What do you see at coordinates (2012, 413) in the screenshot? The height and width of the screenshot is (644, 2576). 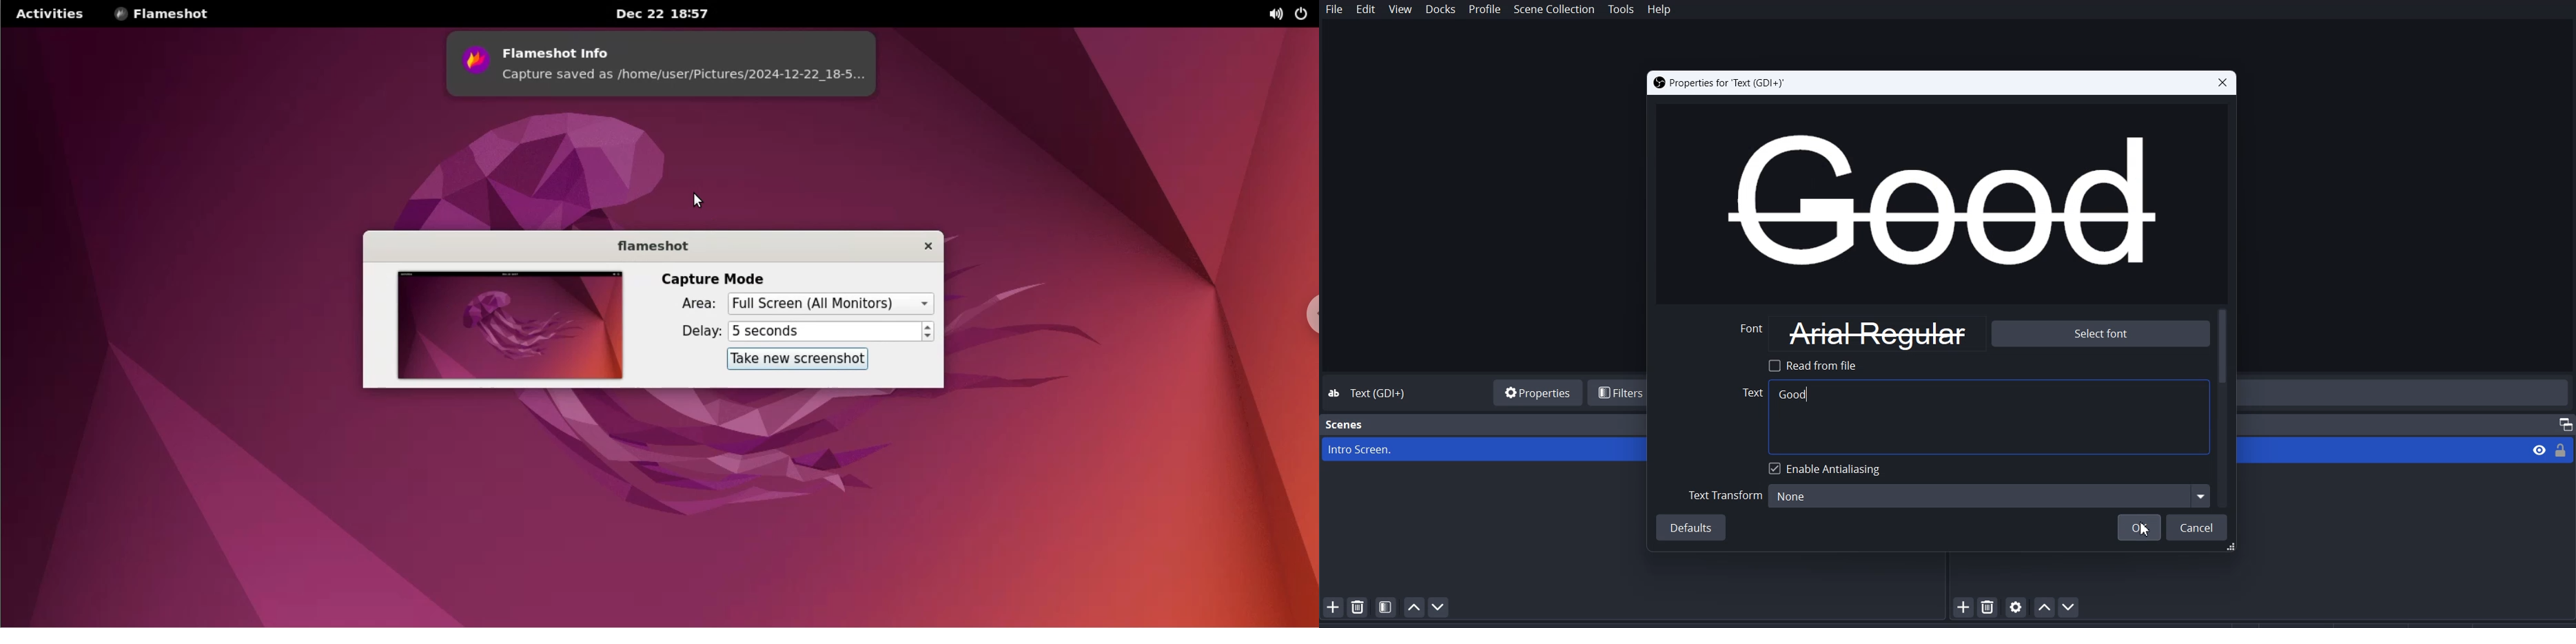 I see `Add Text` at bounding box center [2012, 413].